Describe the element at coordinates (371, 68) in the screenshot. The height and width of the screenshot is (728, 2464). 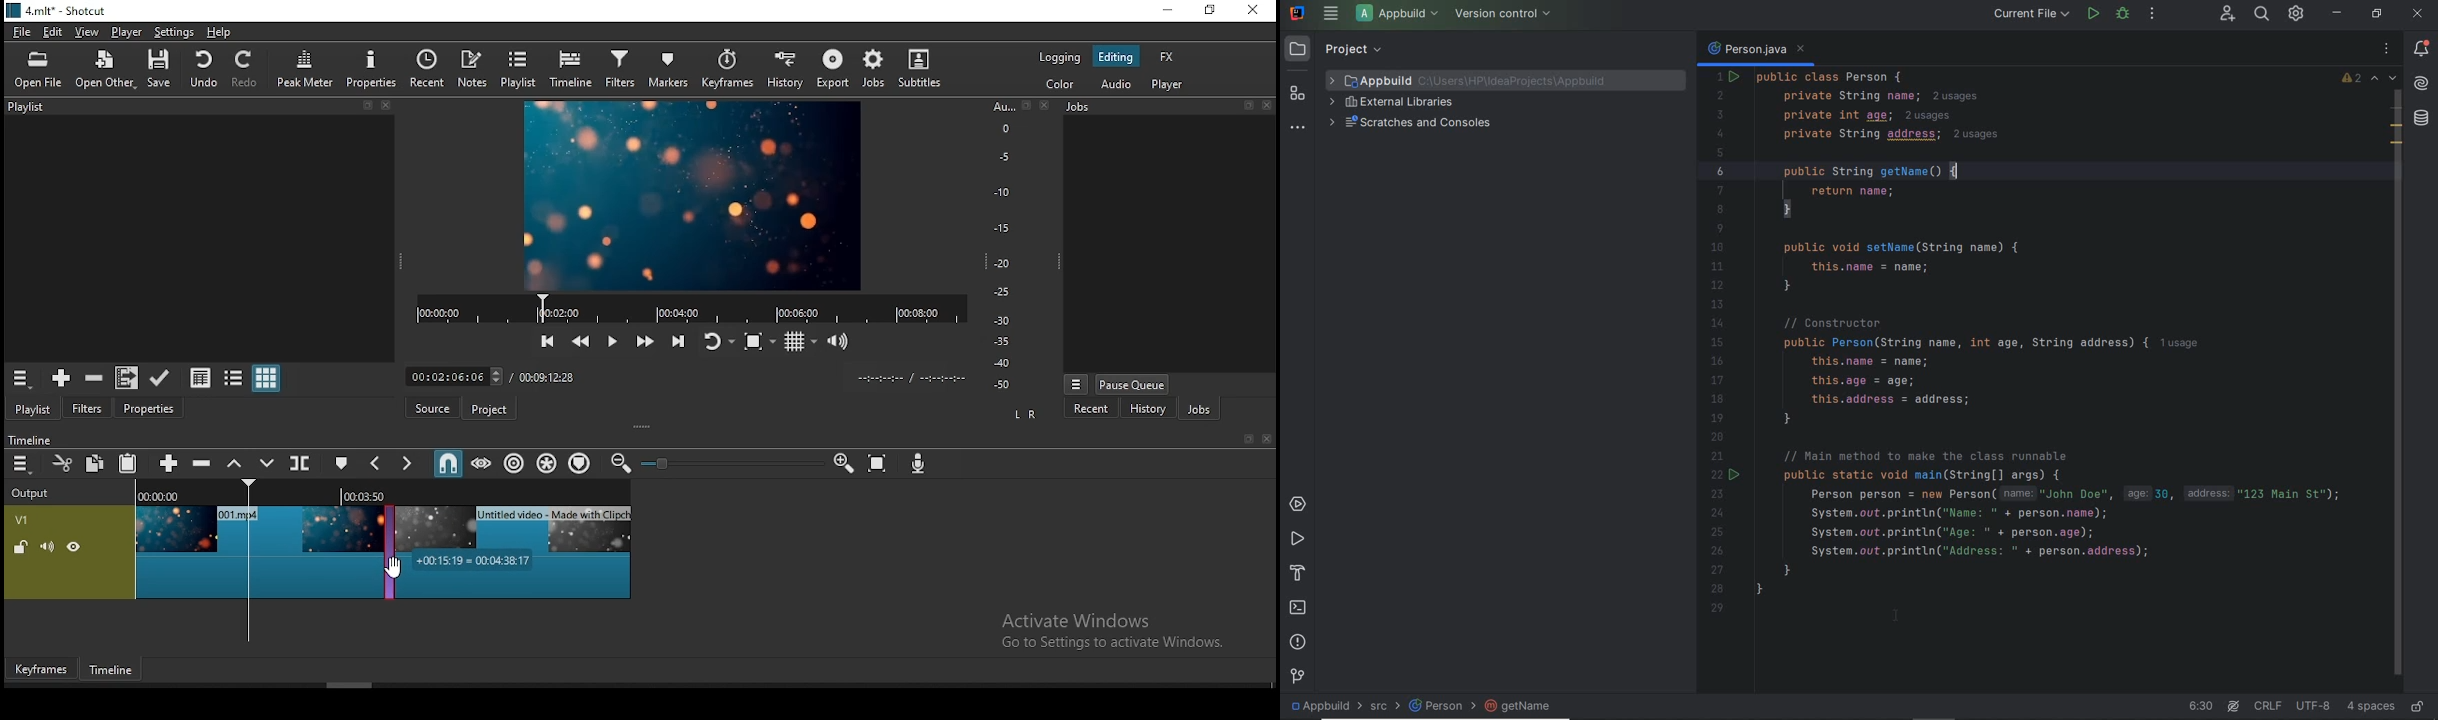
I see `properties` at that location.